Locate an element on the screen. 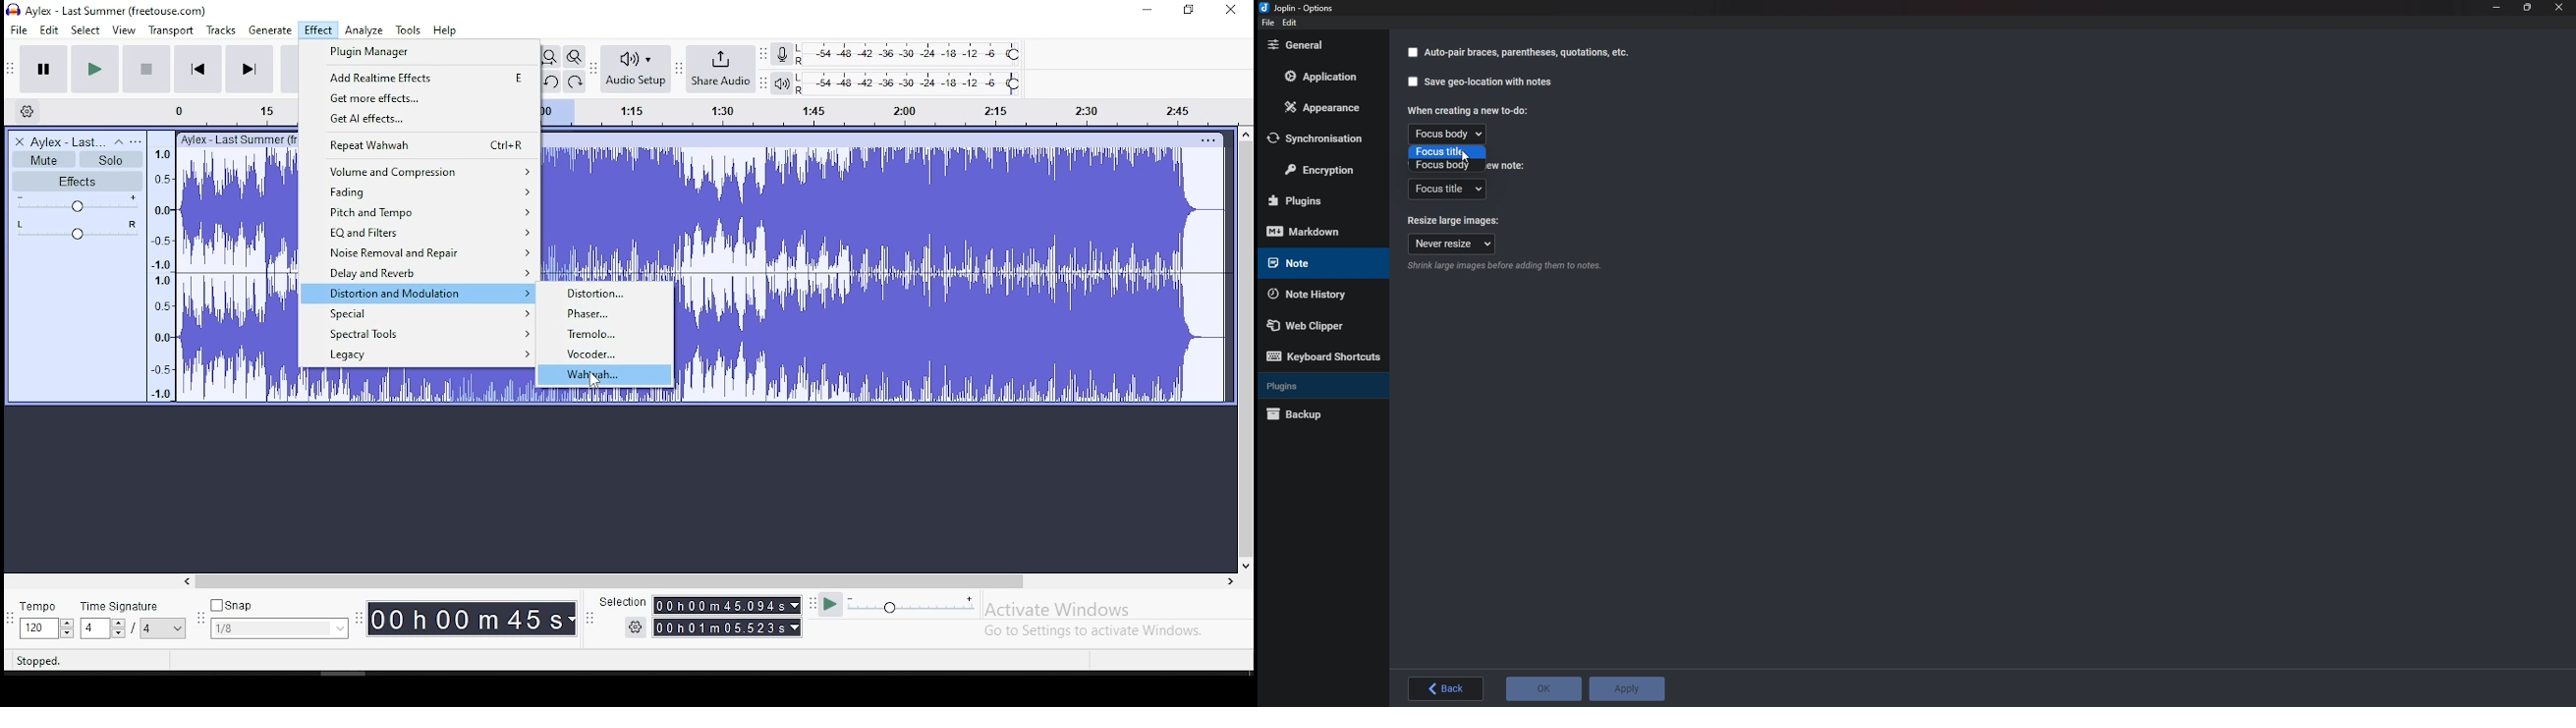 The width and height of the screenshot is (2576, 728). note is located at coordinates (1317, 264).